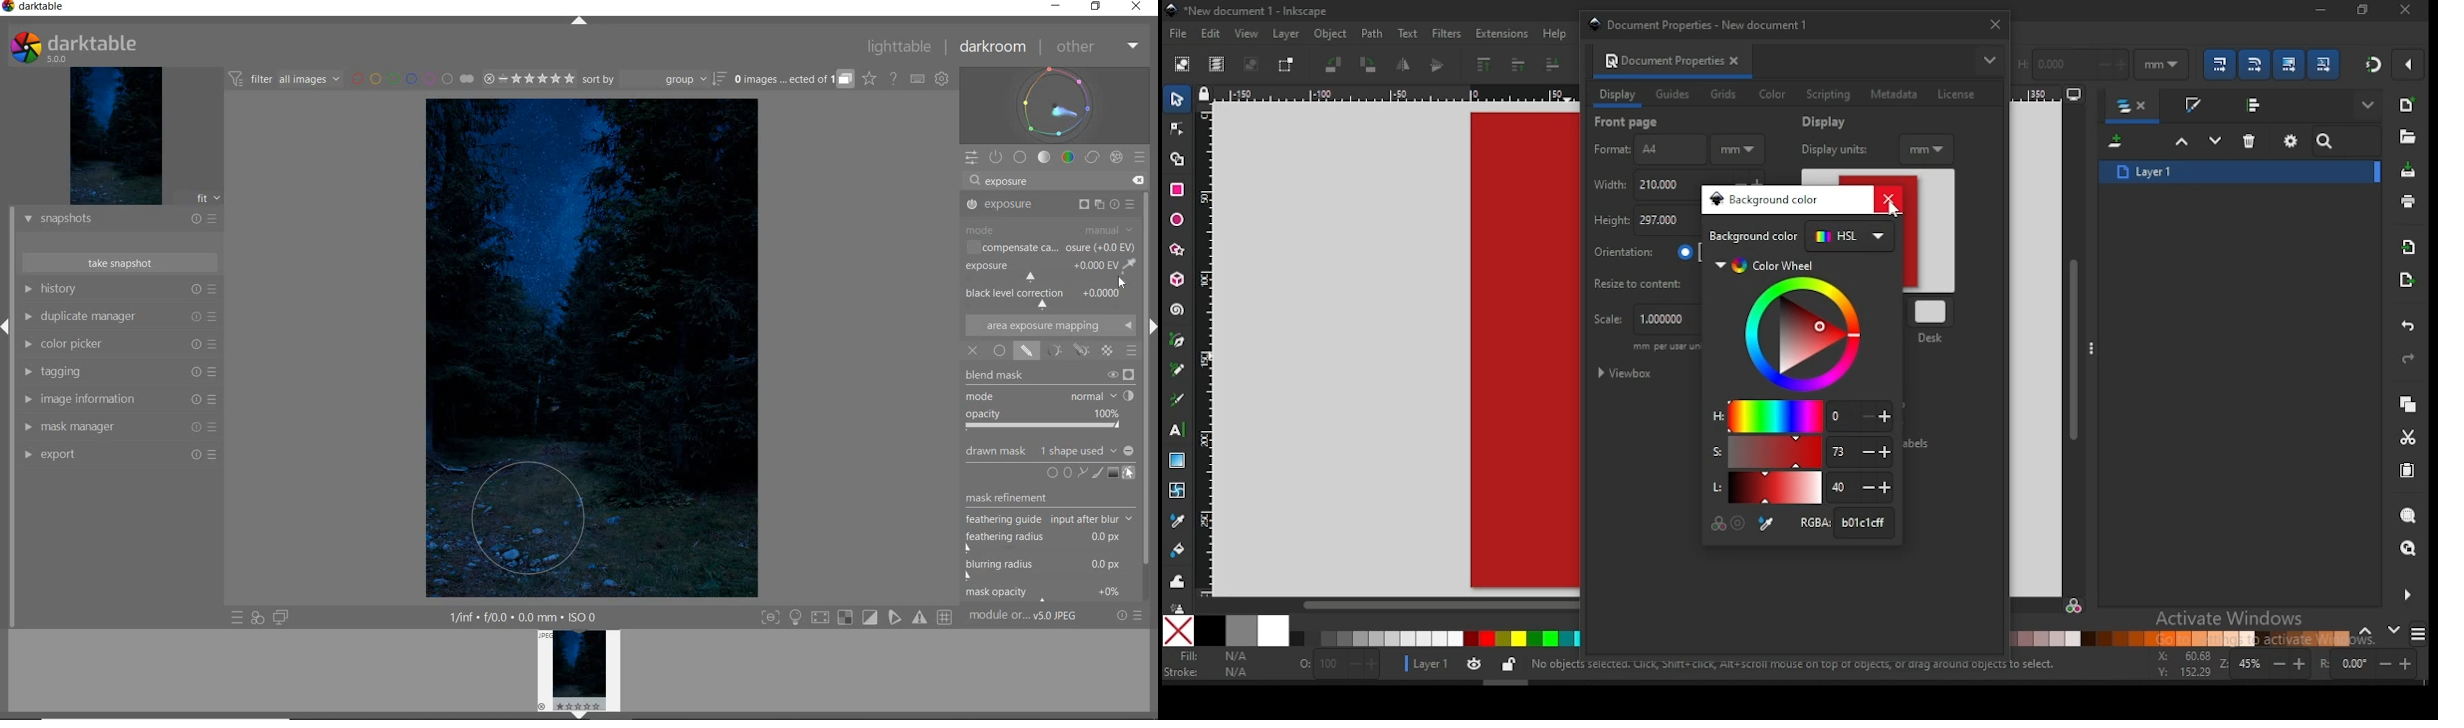 This screenshot has width=2464, height=728. Describe the element at coordinates (1462, 665) in the screenshot. I see `layer settings` at that location.